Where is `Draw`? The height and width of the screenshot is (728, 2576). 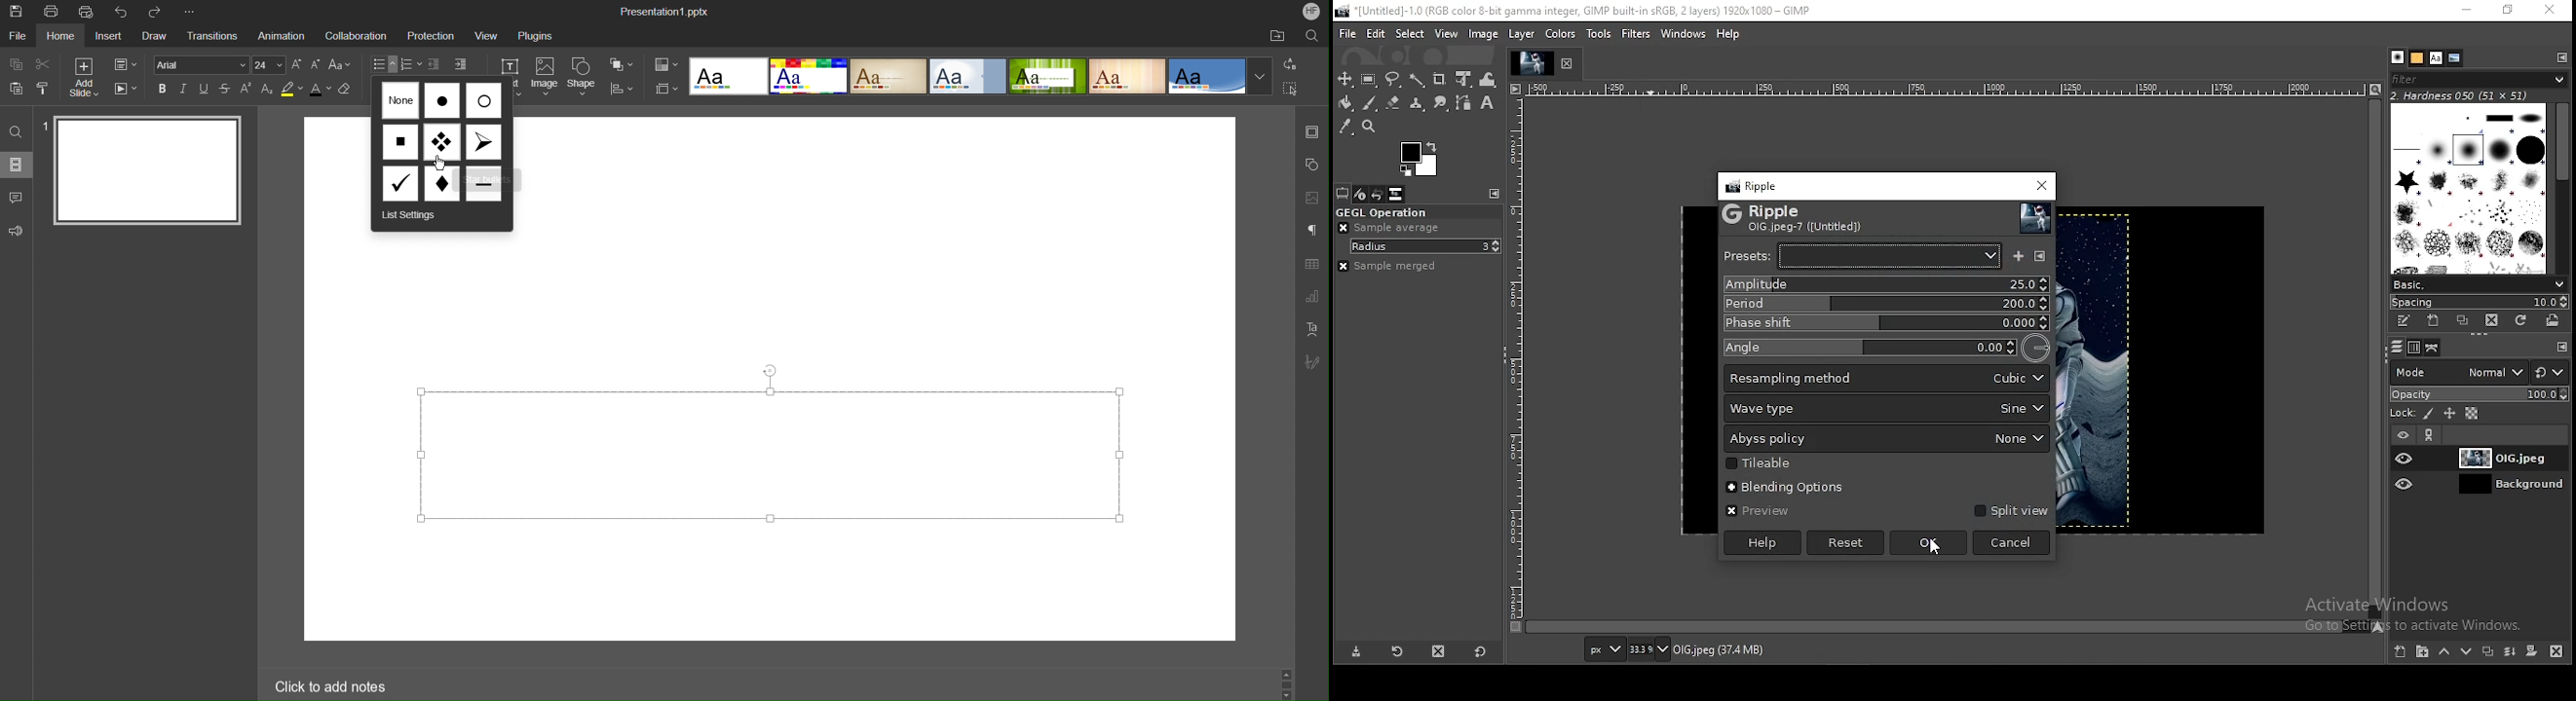 Draw is located at coordinates (155, 37).